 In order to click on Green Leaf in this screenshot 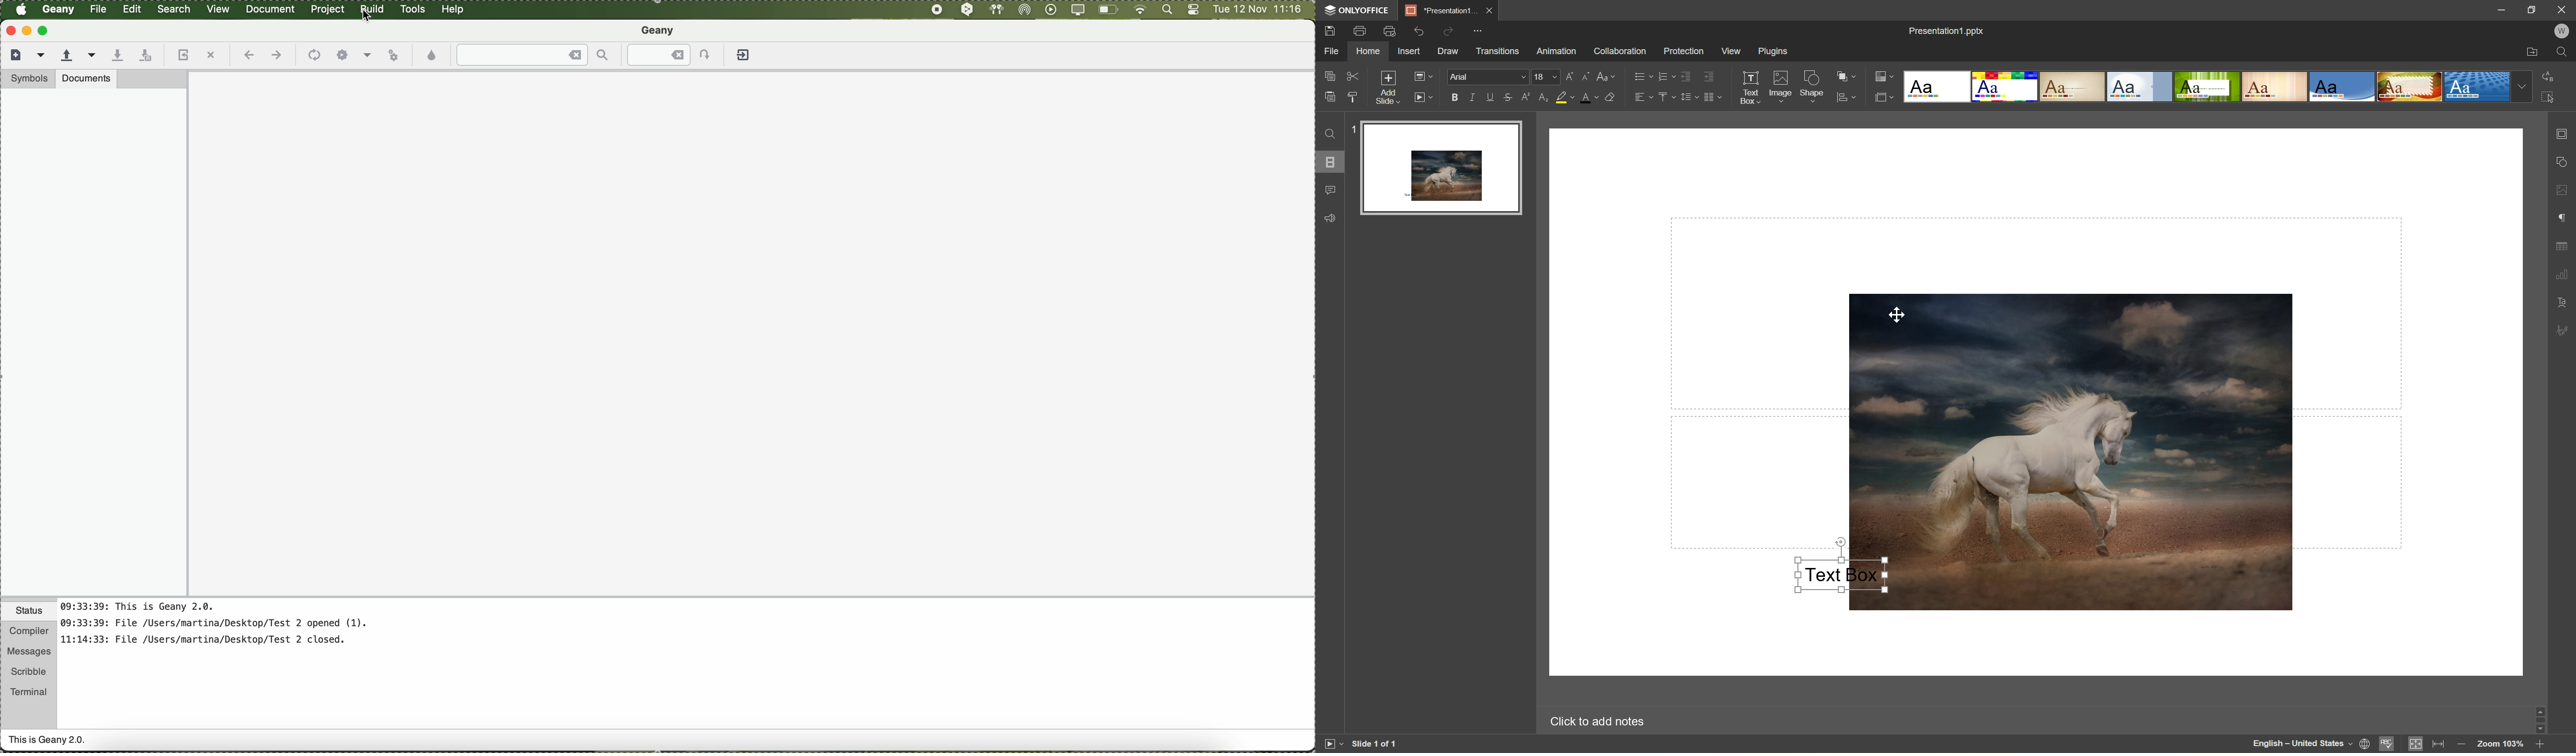, I will do `click(2207, 87)`.